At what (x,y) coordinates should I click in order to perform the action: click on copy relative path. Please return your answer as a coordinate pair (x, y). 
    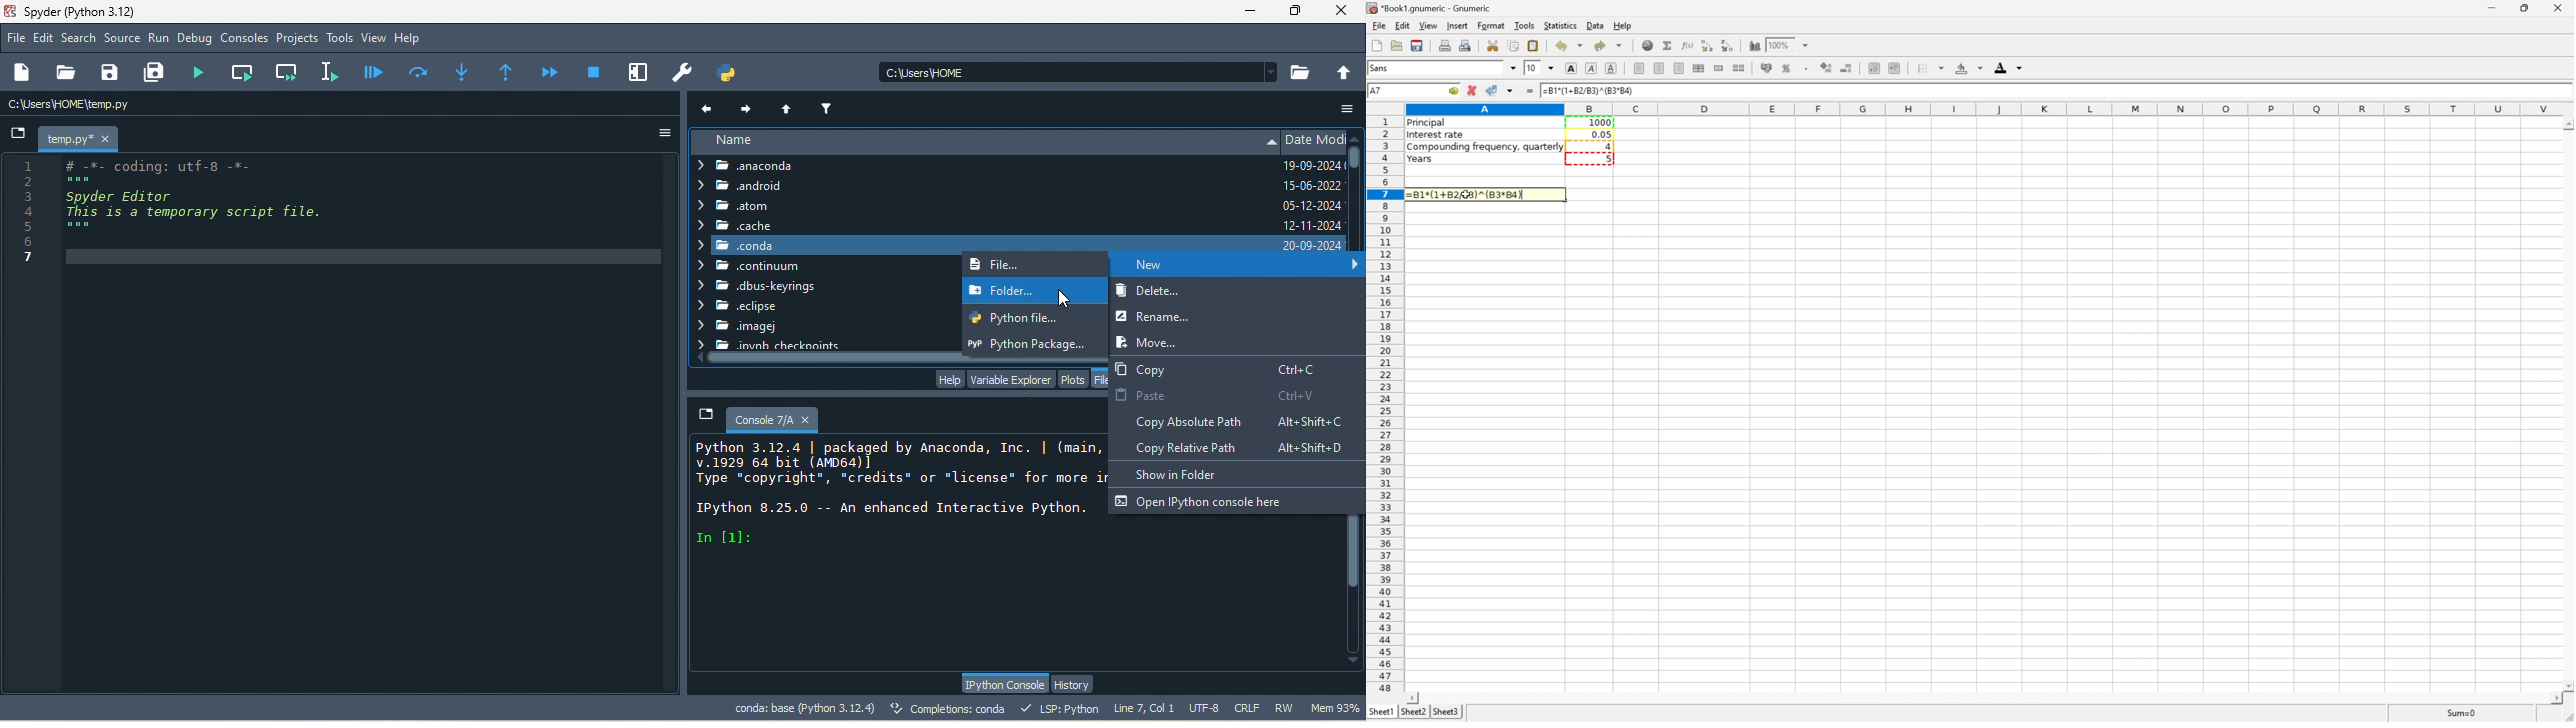
    Looking at the image, I should click on (1246, 448).